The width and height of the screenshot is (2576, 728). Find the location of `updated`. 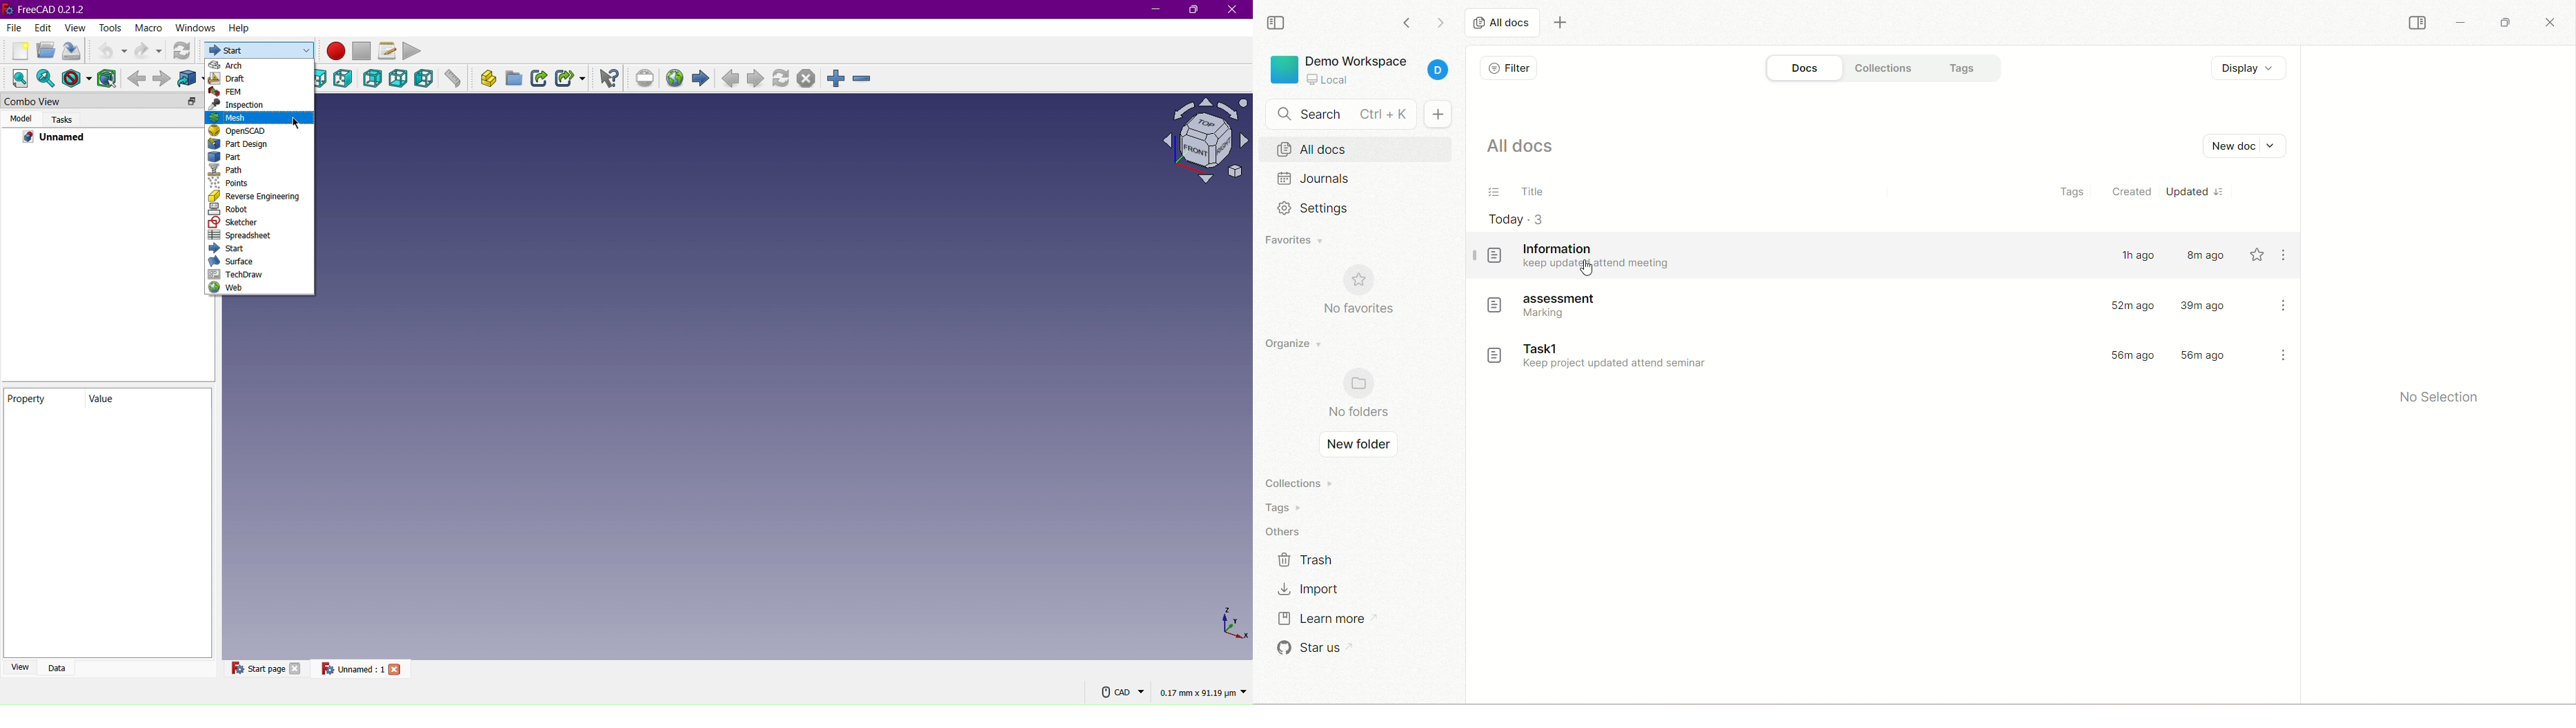

updated is located at coordinates (2197, 190).